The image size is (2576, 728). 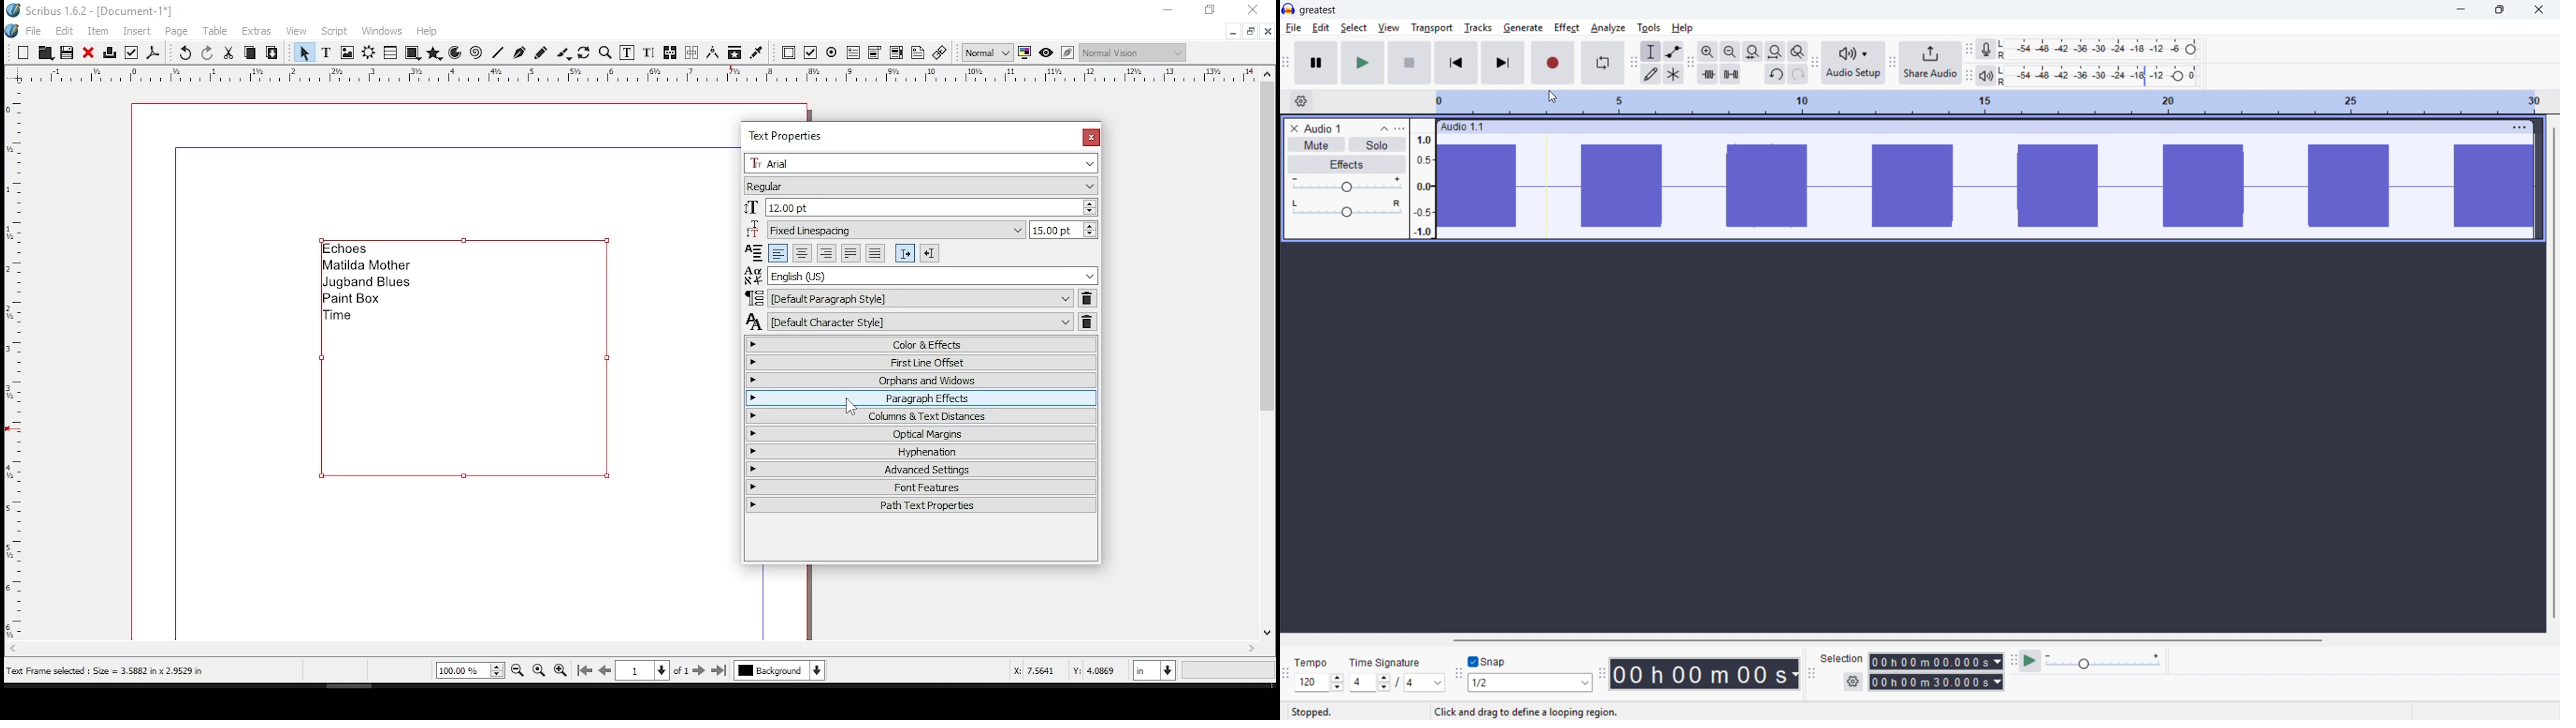 What do you see at coordinates (499, 52) in the screenshot?
I see `line` at bounding box center [499, 52].